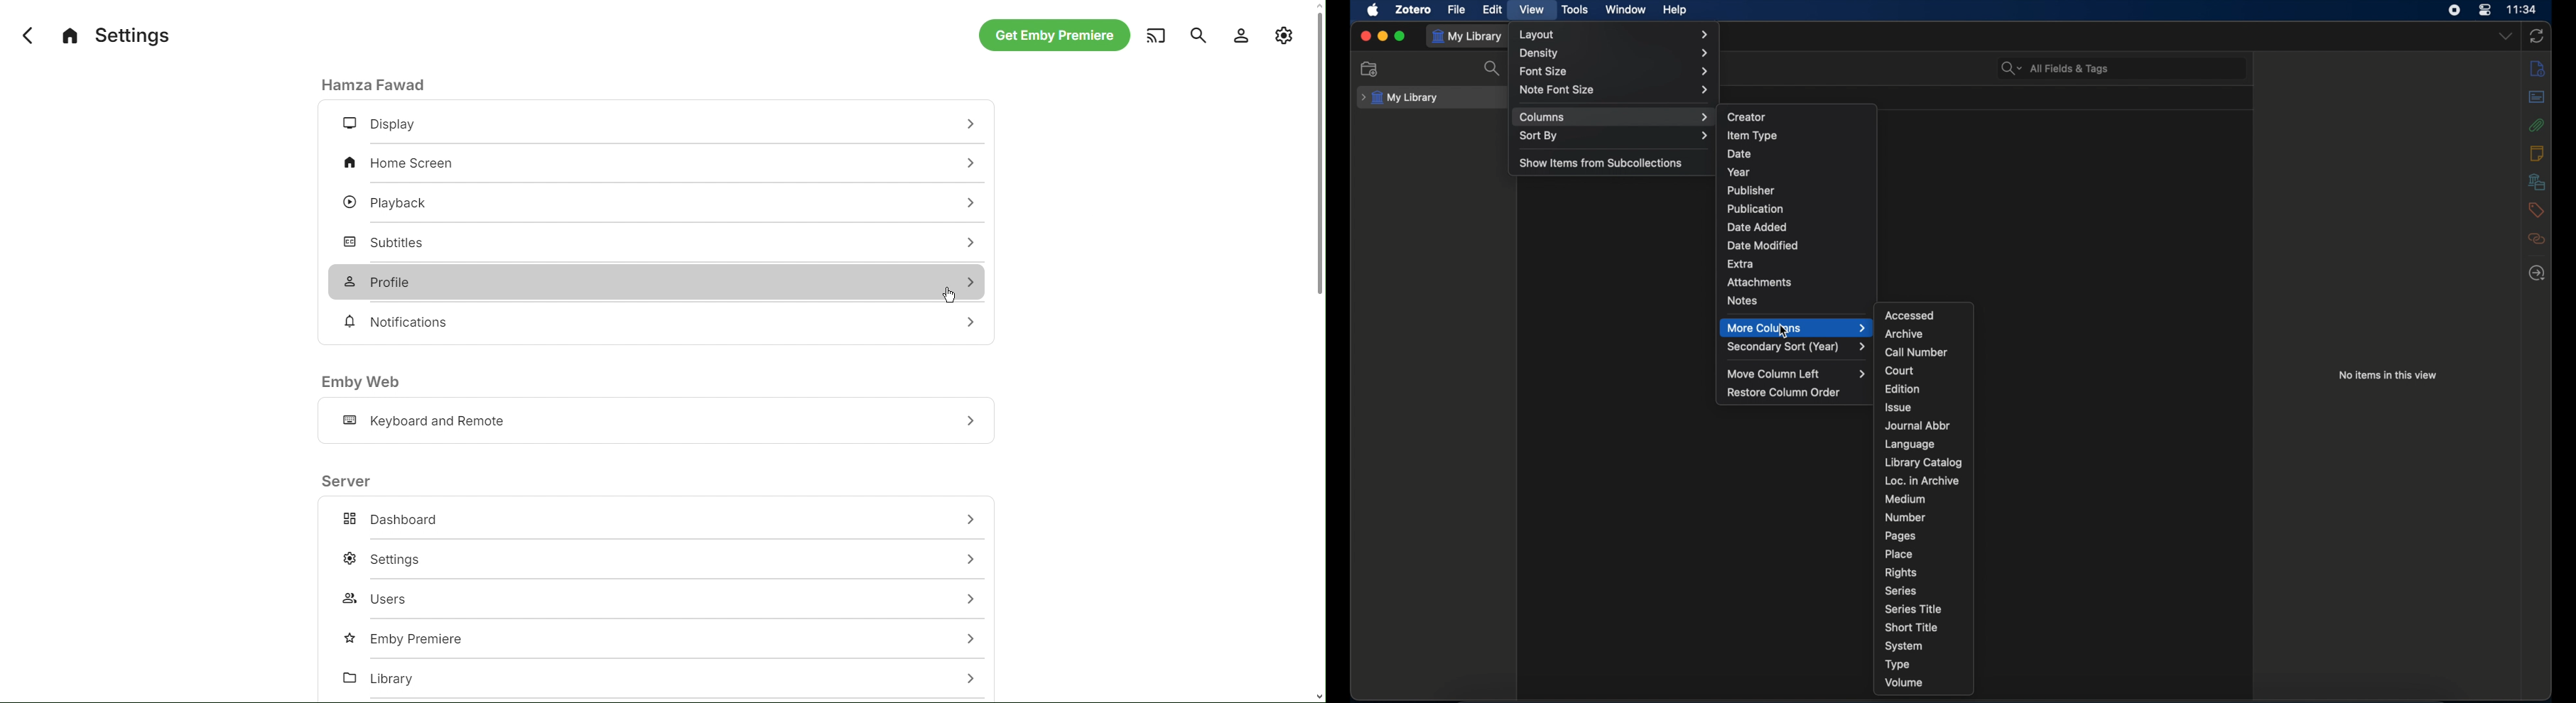  What do you see at coordinates (1759, 283) in the screenshot?
I see `attachments` at bounding box center [1759, 283].